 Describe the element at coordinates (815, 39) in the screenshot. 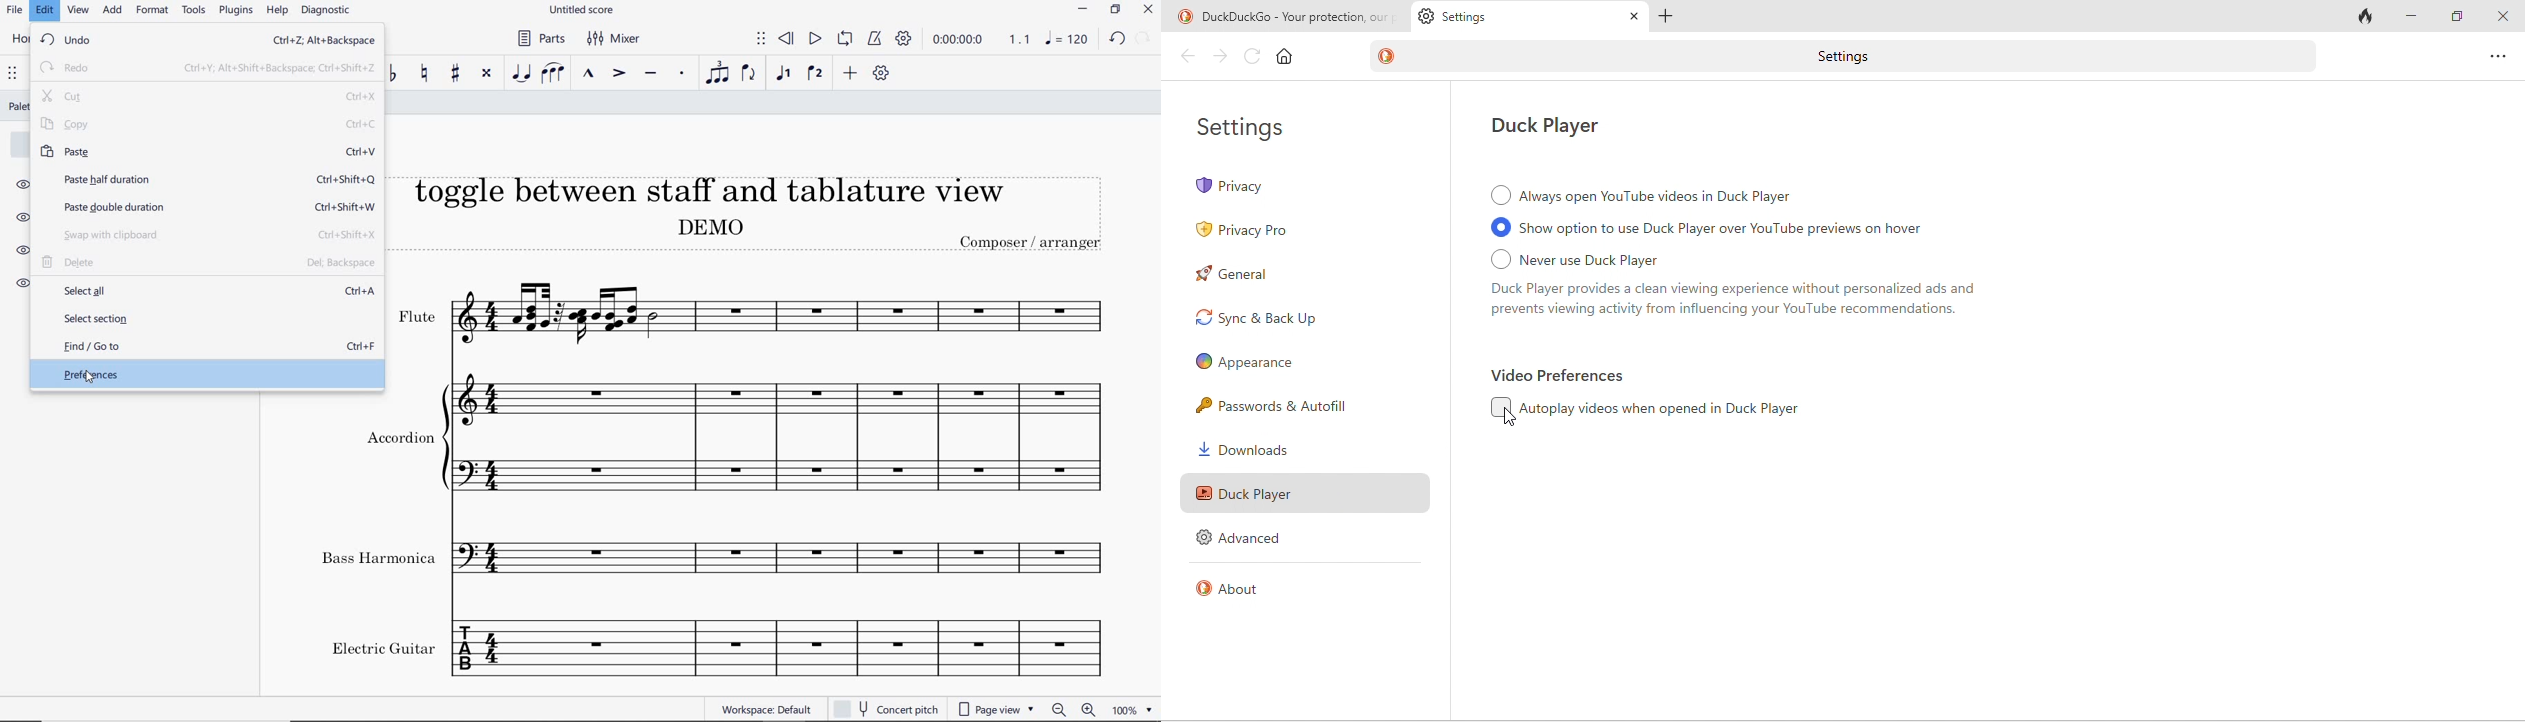

I see `play` at that location.